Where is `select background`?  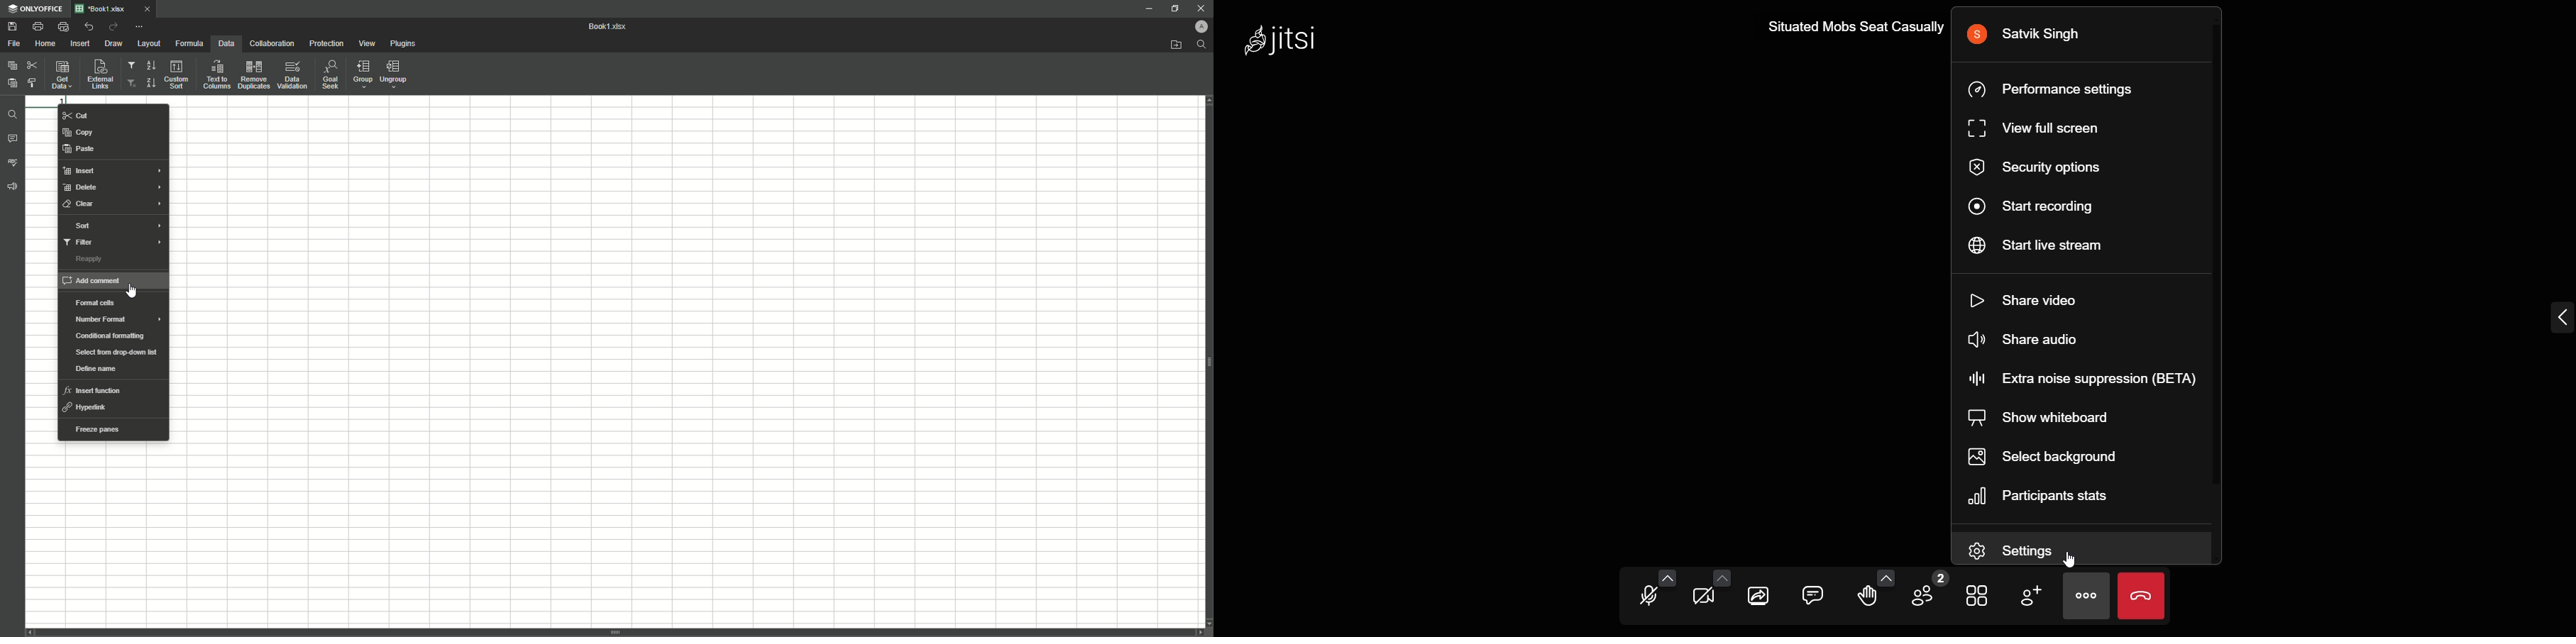 select background is located at coordinates (2044, 455).